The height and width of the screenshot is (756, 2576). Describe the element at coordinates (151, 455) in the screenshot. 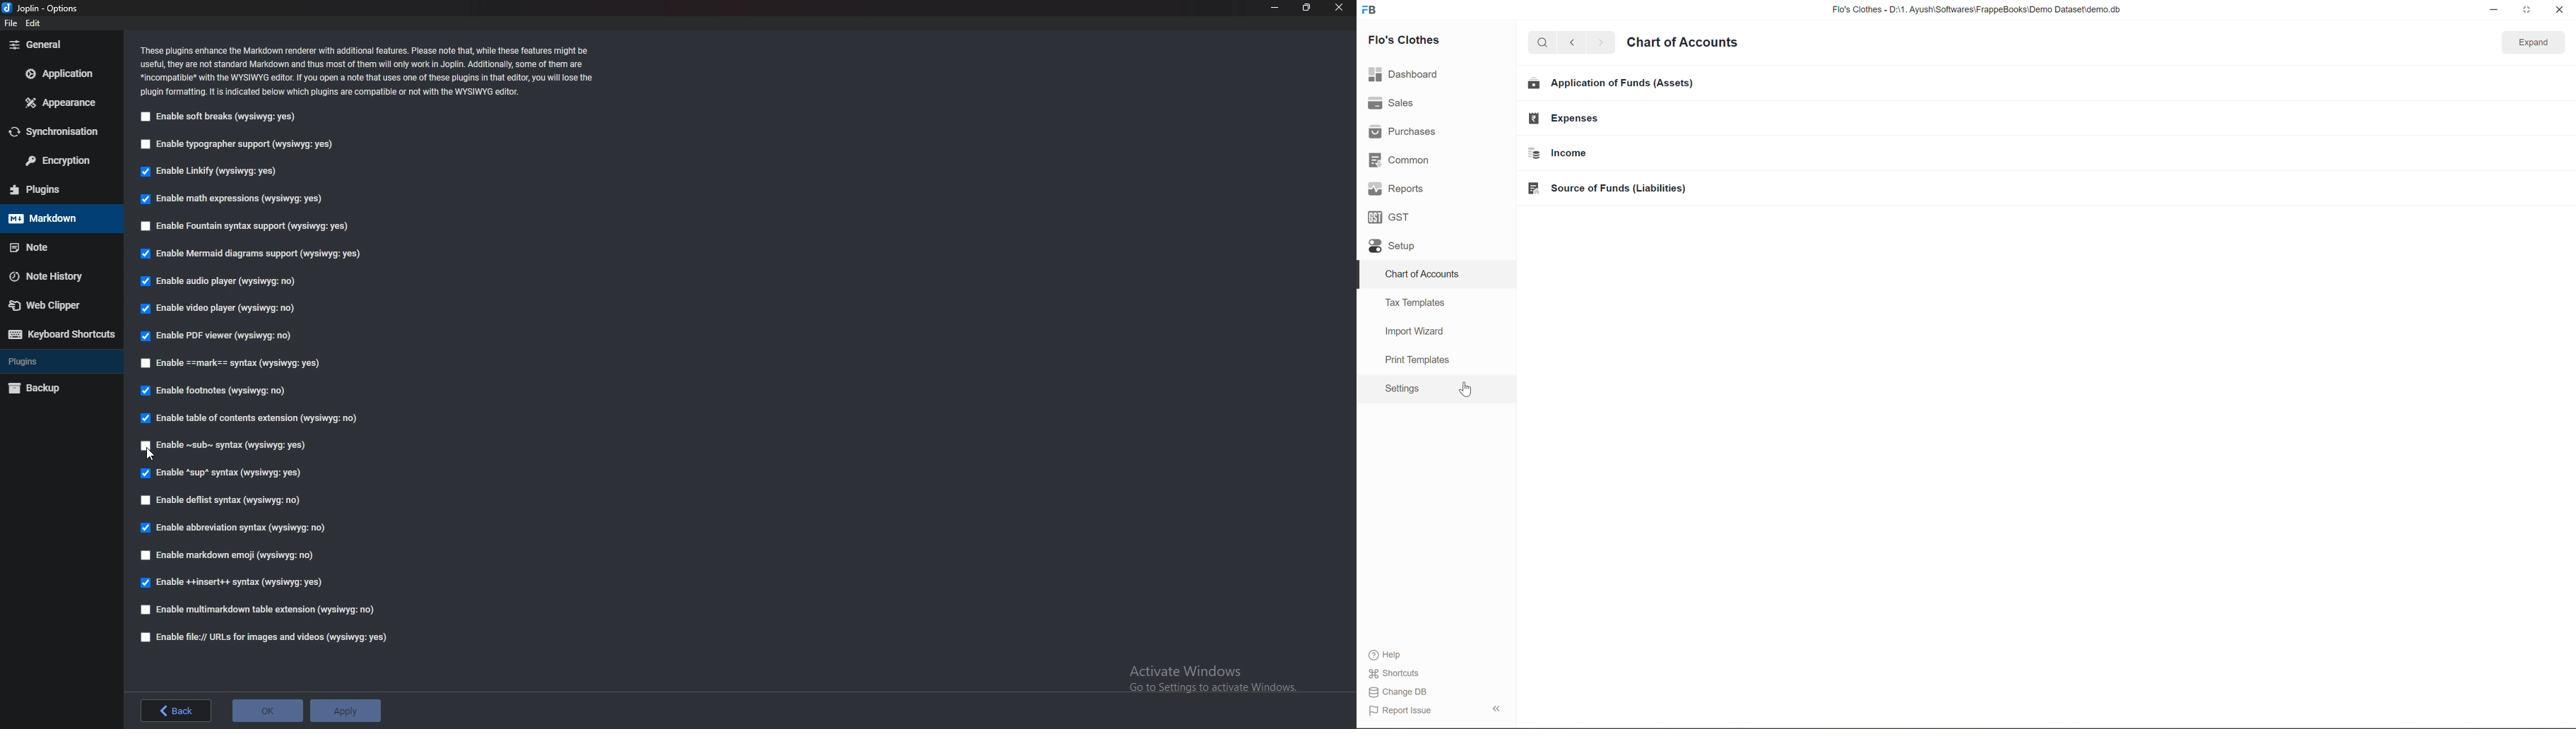

I see `Pointer` at that location.